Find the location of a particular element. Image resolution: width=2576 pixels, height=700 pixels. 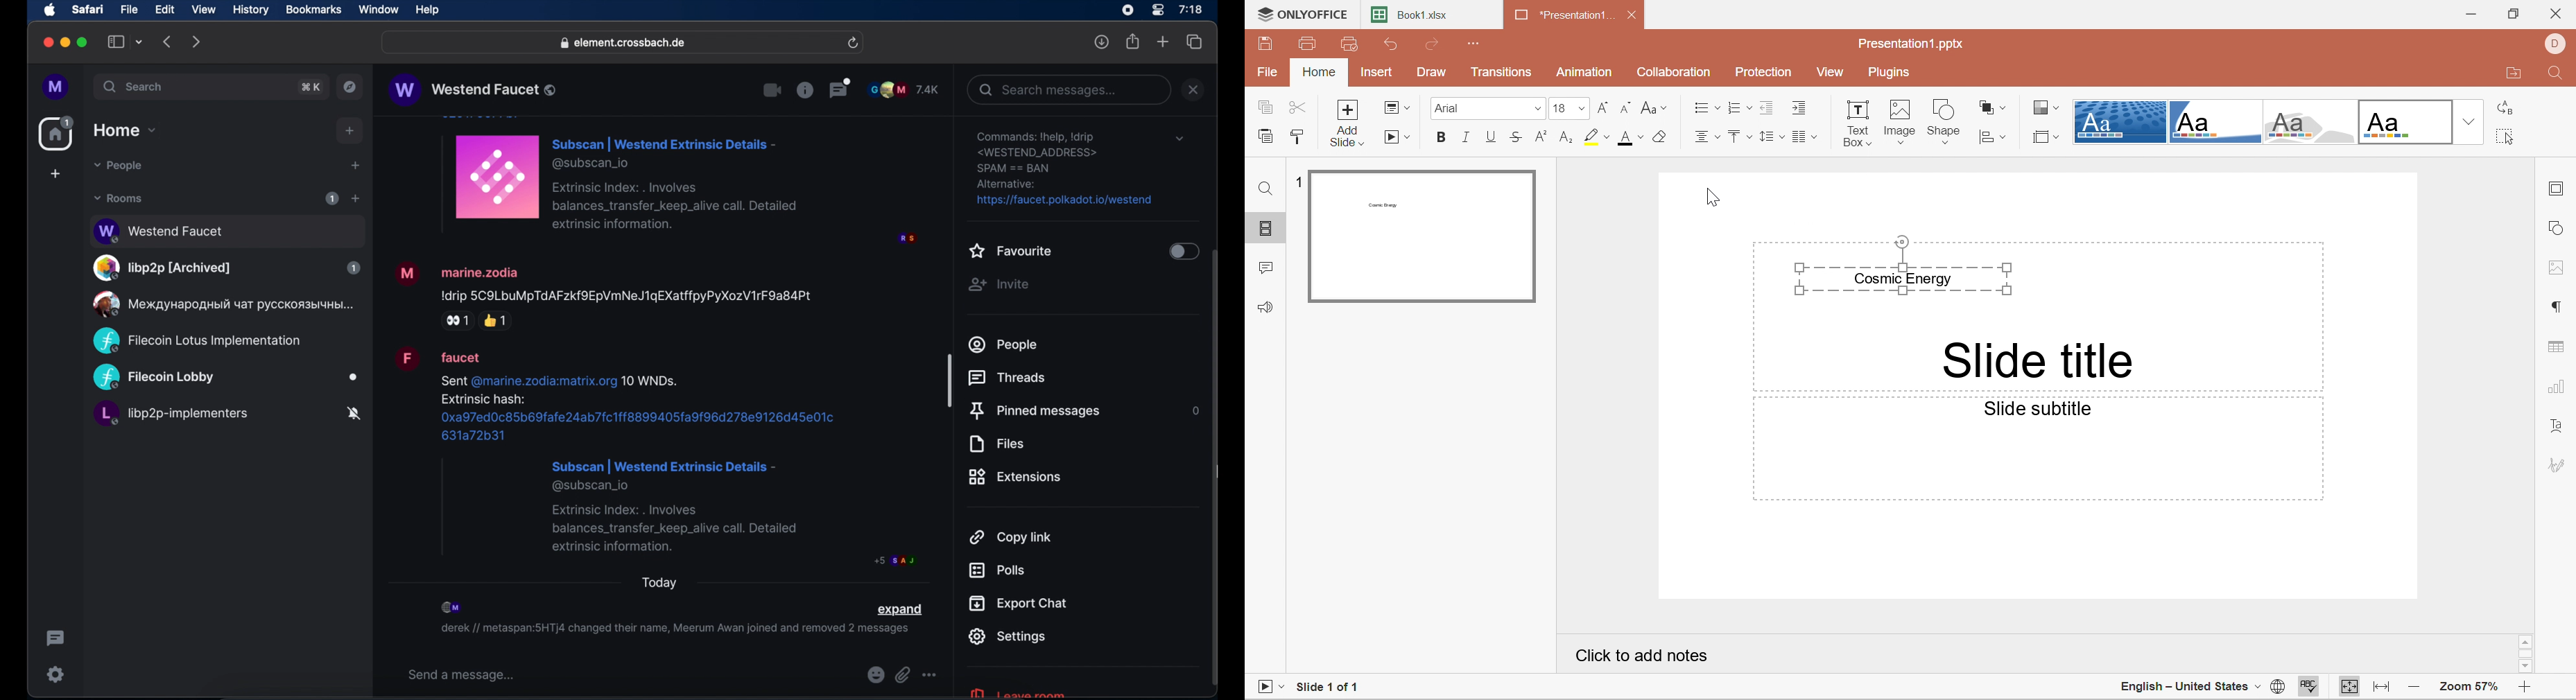

Add slide is located at coordinates (1350, 123).